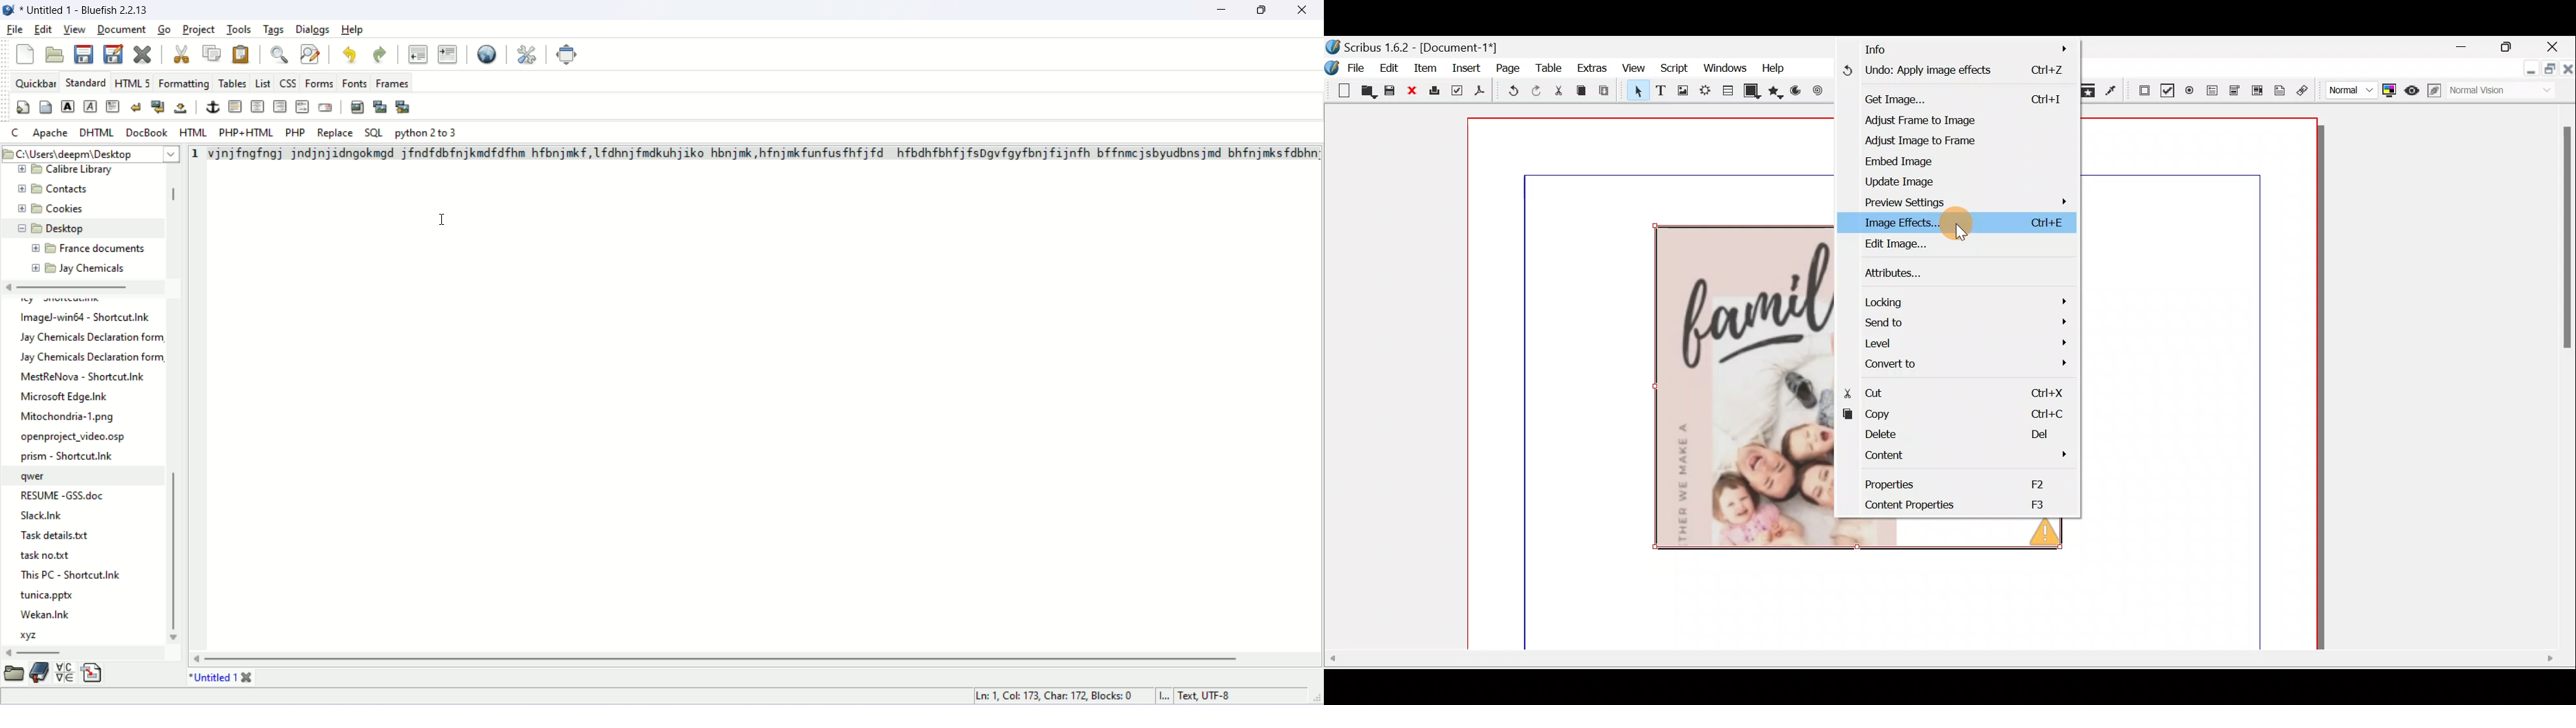  I want to click on Image frame, so click(1679, 91).